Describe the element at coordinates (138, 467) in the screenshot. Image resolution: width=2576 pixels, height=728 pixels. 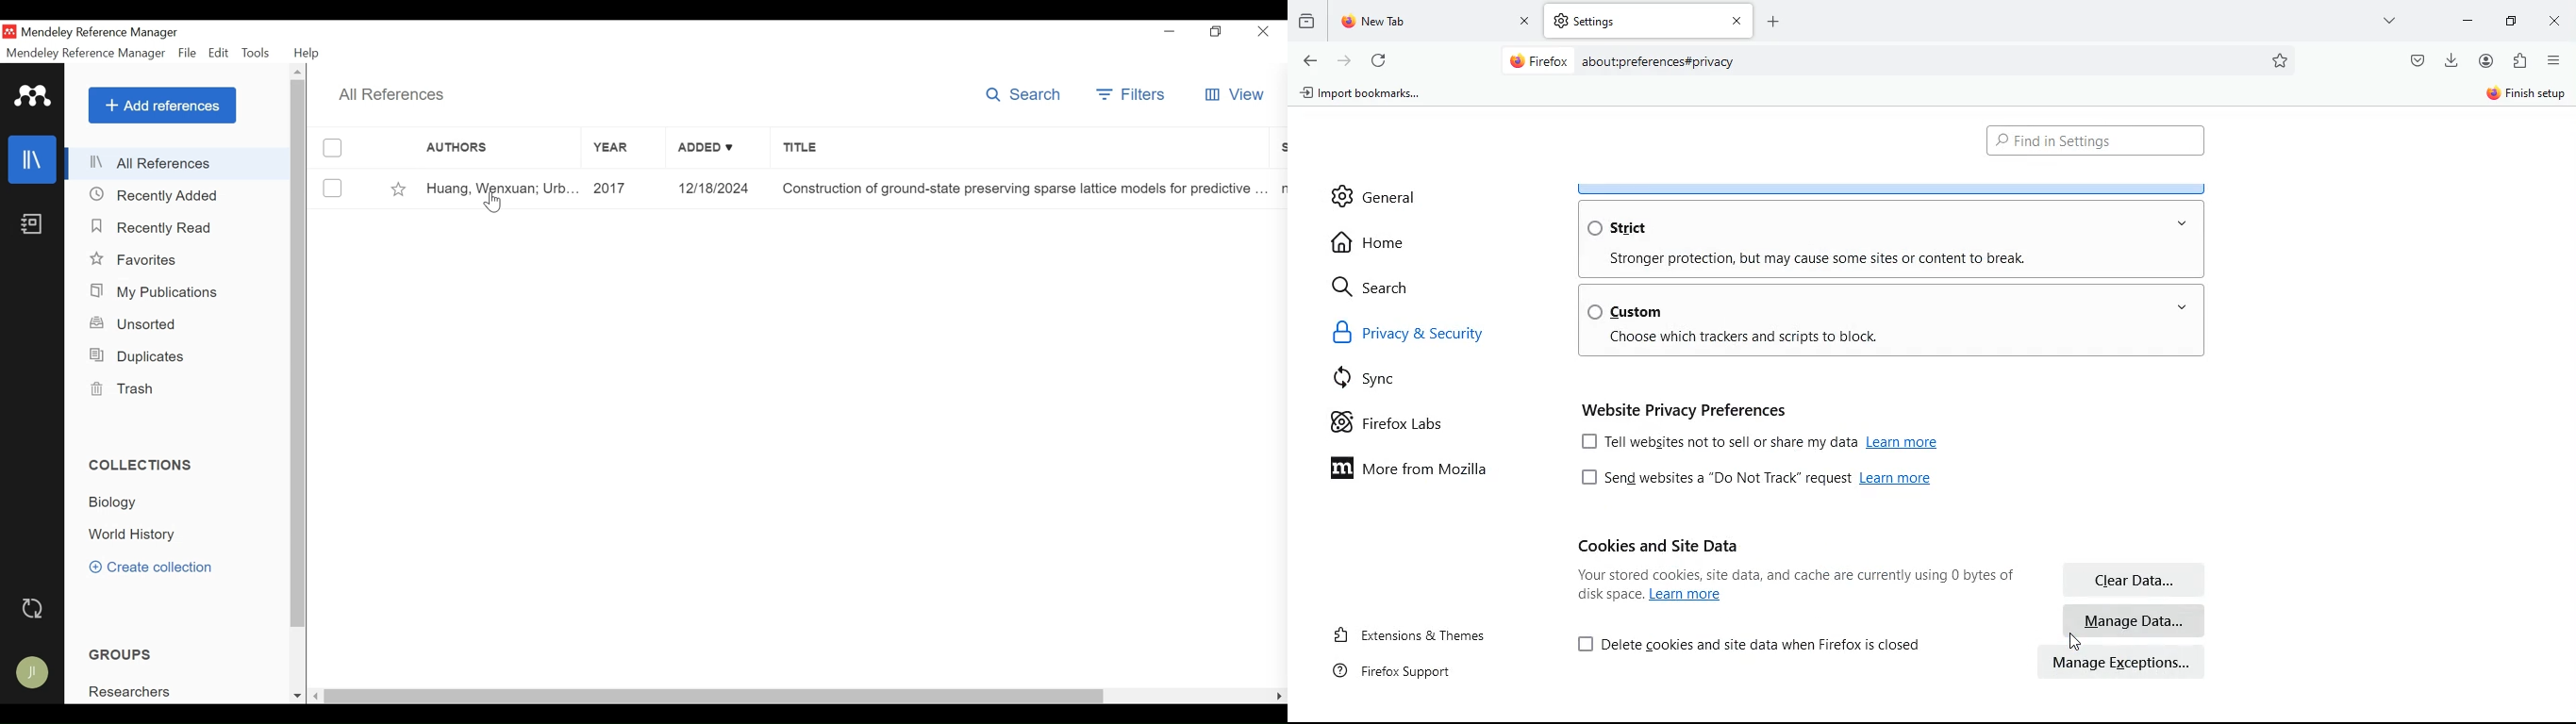
I see `Collection` at that location.